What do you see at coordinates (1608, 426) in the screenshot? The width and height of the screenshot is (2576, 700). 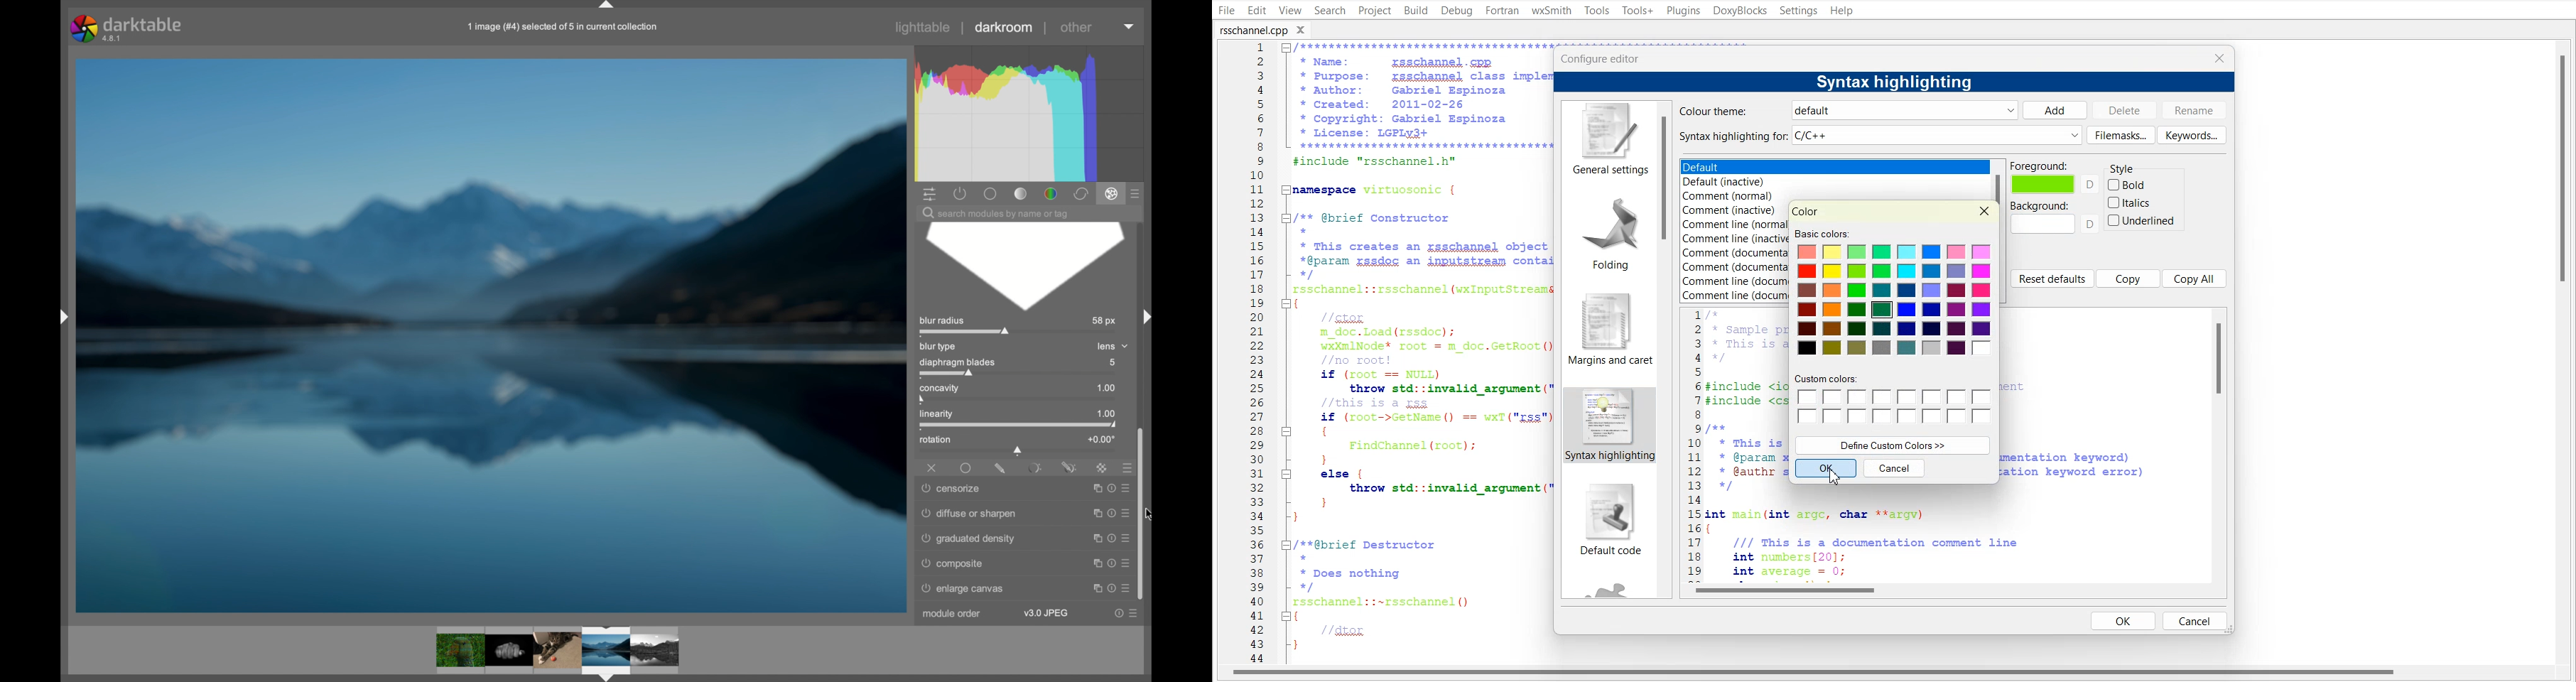 I see `Syntax highlight` at bounding box center [1608, 426].